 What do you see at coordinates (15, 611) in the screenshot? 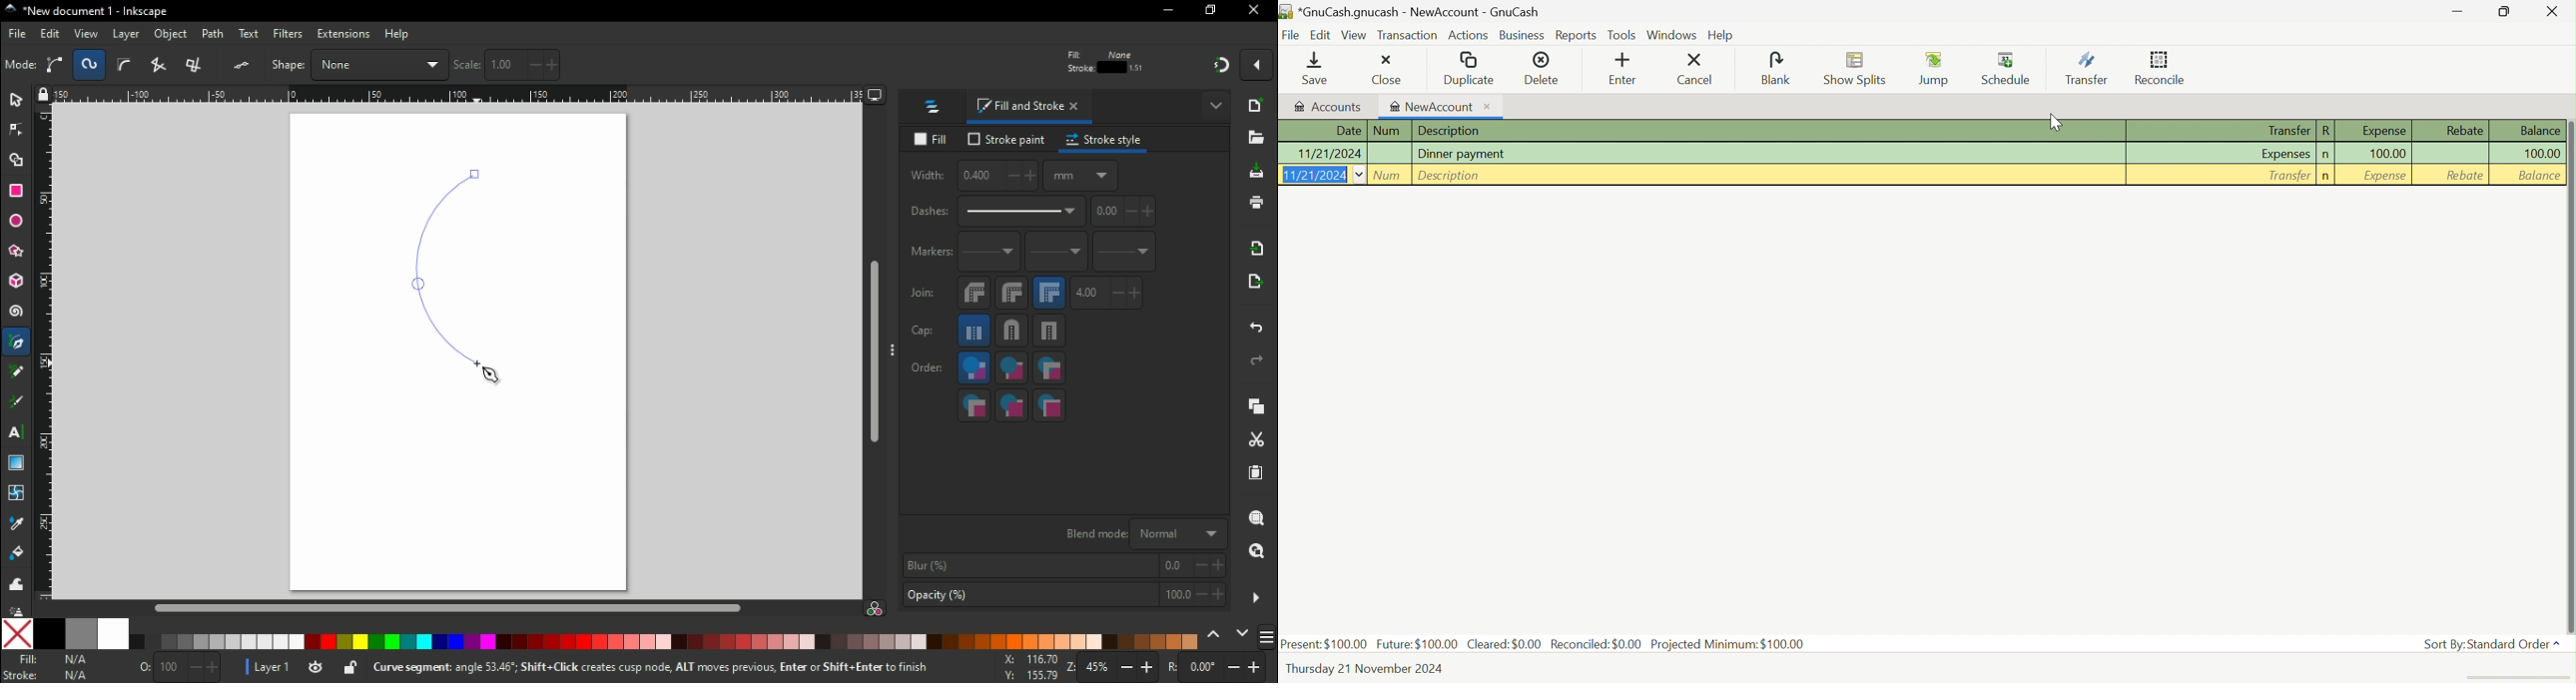
I see `` at bounding box center [15, 611].